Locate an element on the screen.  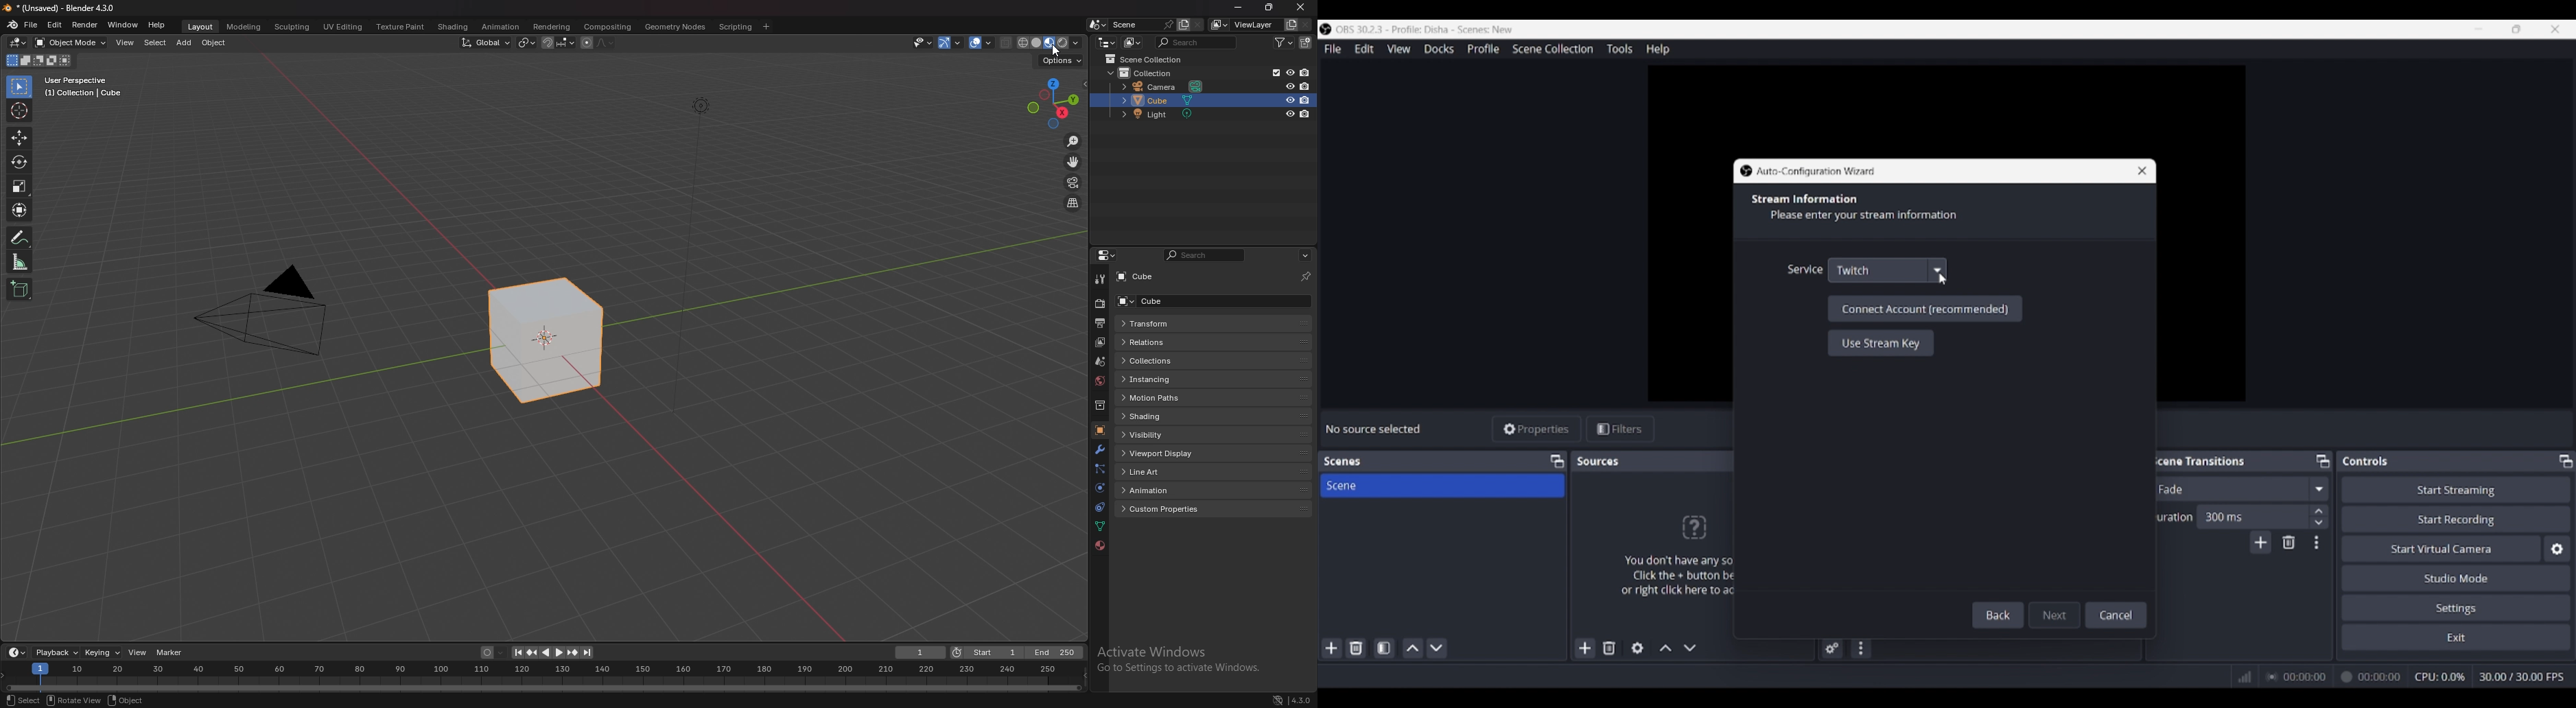
scene collection is located at coordinates (1144, 60).